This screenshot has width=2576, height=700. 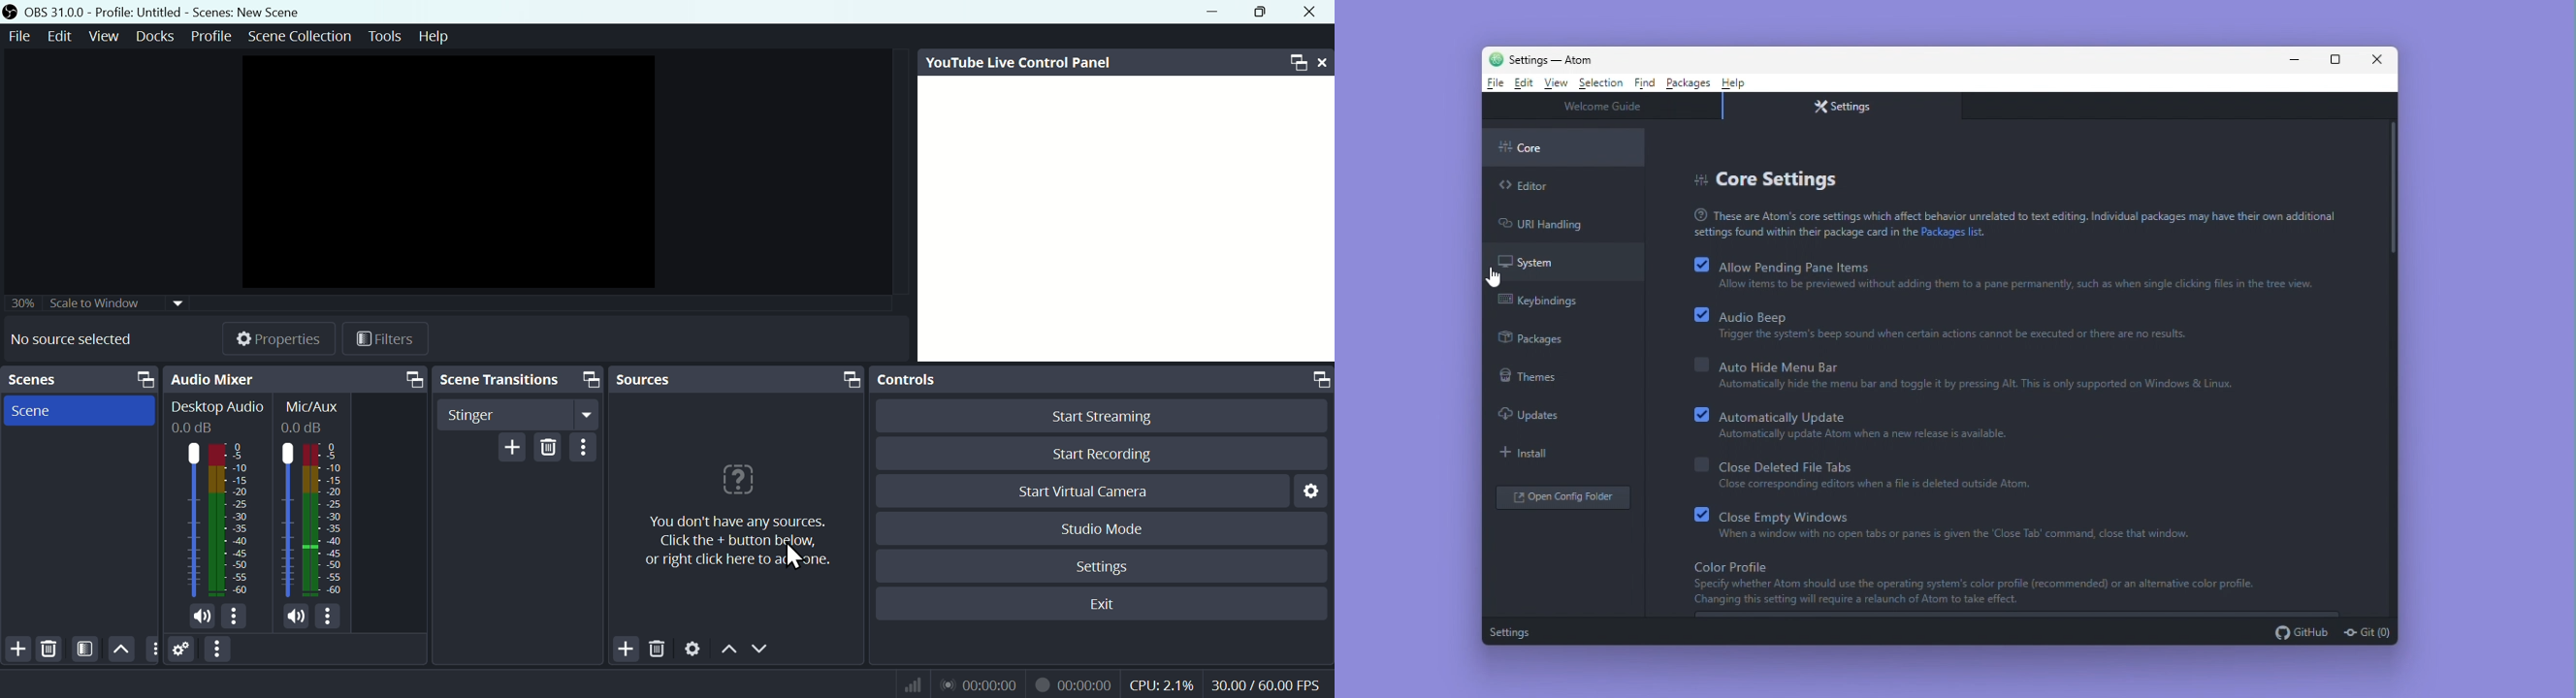 What do you see at coordinates (1101, 414) in the screenshot?
I see `Start Streaming` at bounding box center [1101, 414].